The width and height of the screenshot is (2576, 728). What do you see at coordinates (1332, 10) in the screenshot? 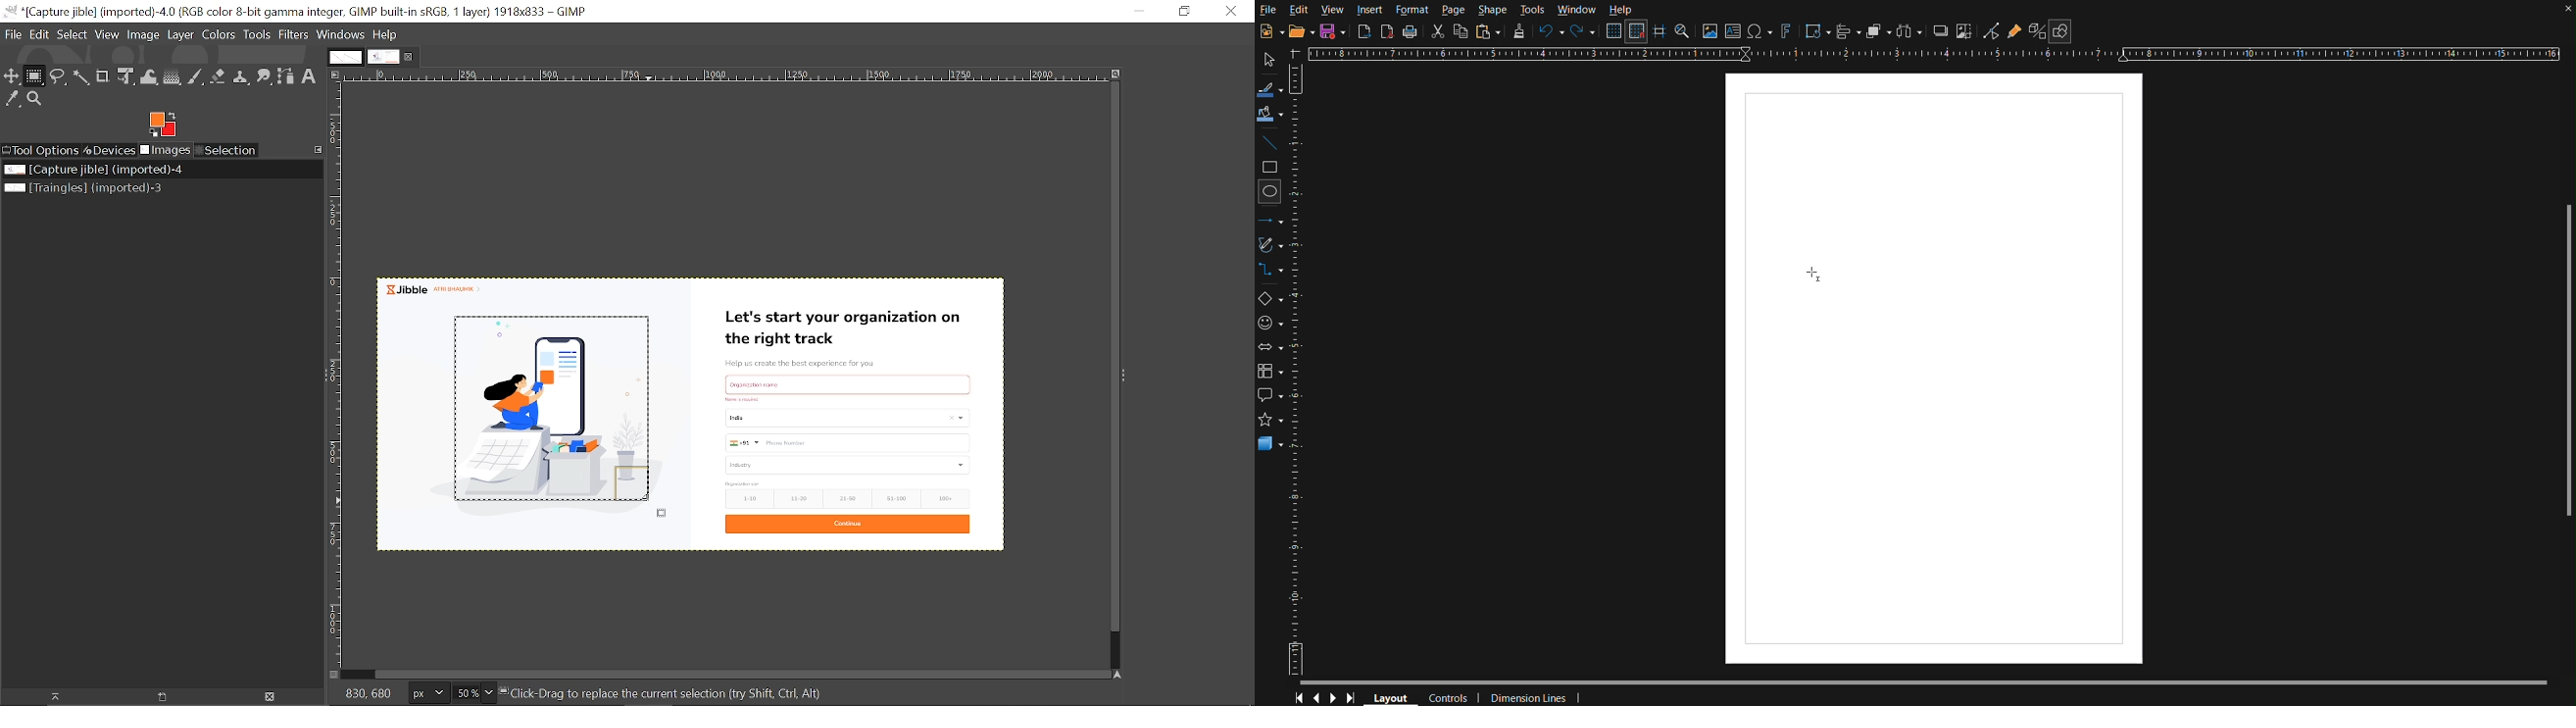
I see `View` at bounding box center [1332, 10].